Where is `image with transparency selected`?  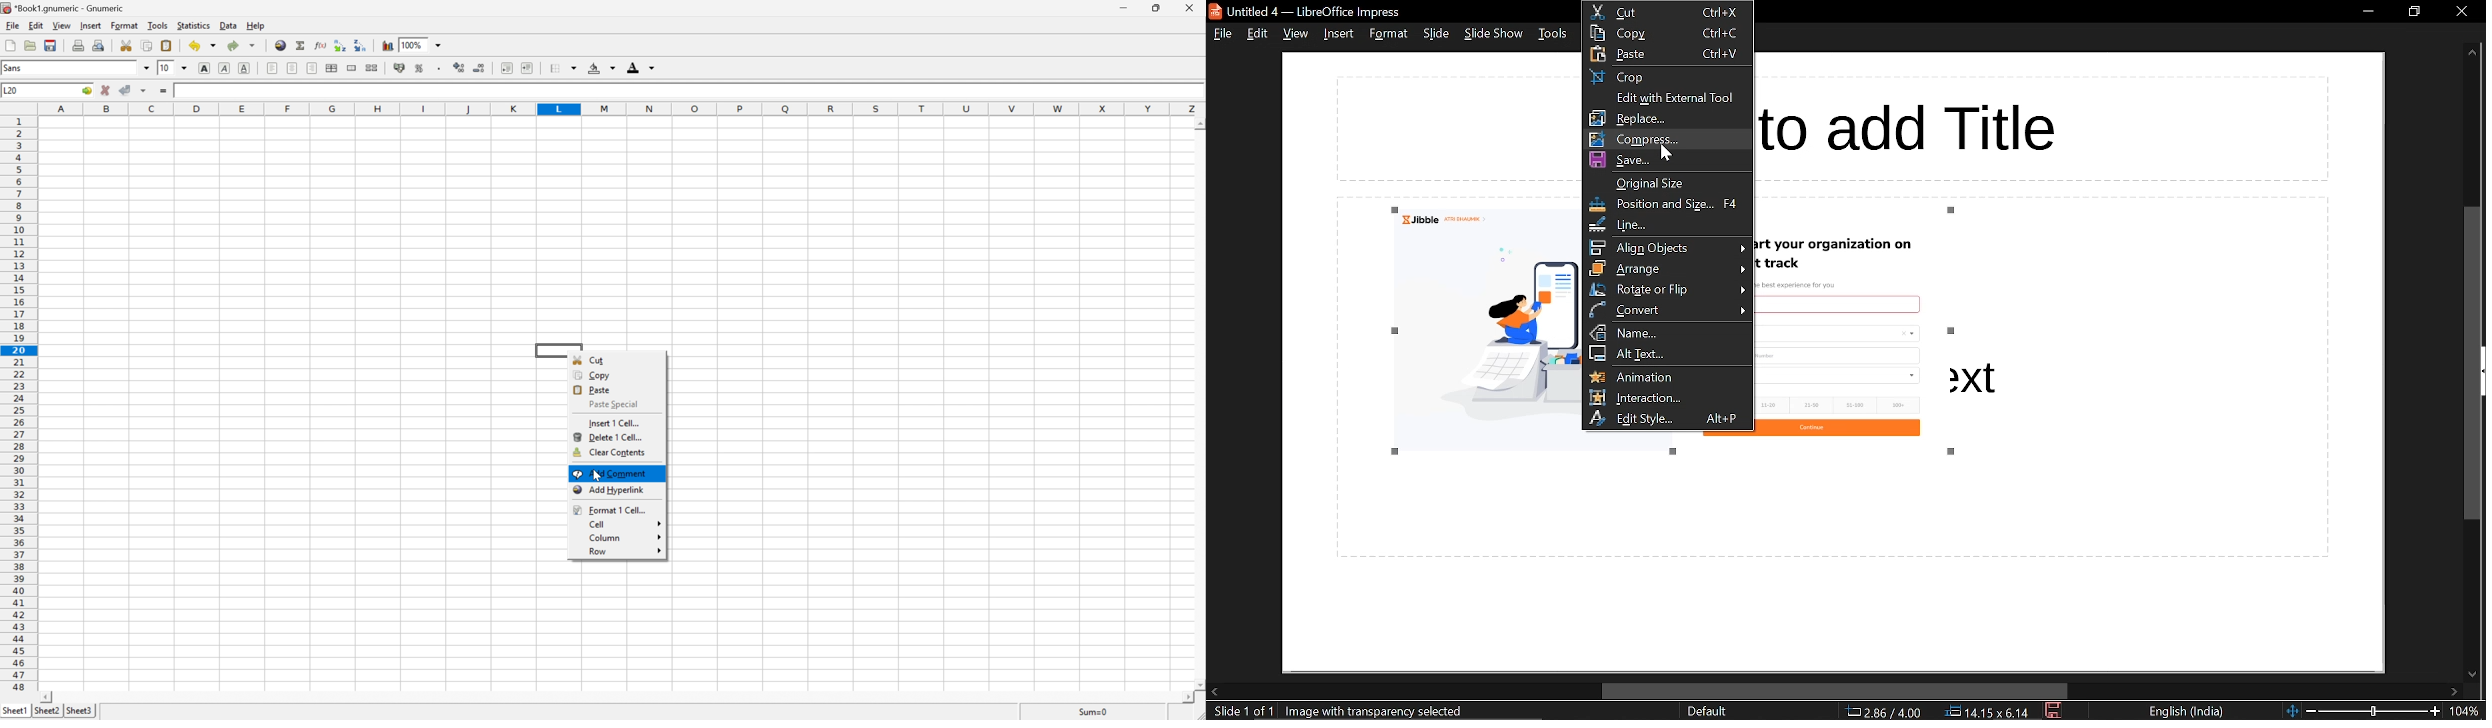
image with transparency selected is located at coordinates (1376, 712).